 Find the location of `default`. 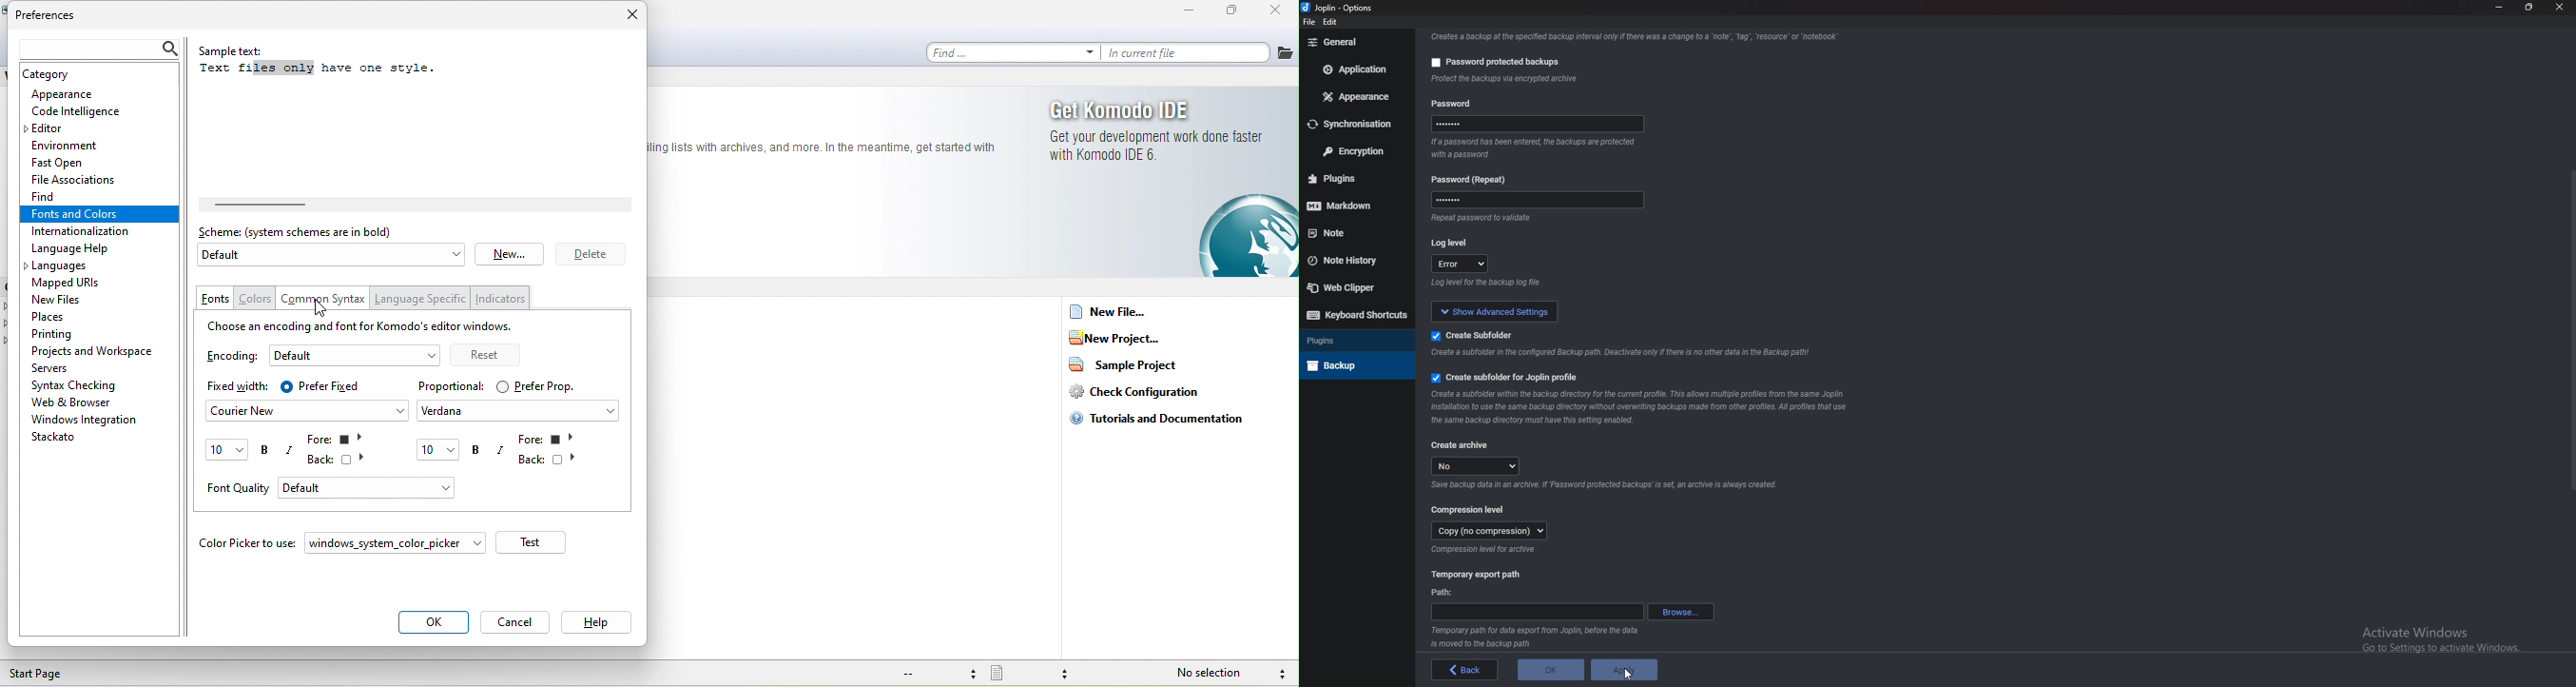

default is located at coordinates (373, 489).